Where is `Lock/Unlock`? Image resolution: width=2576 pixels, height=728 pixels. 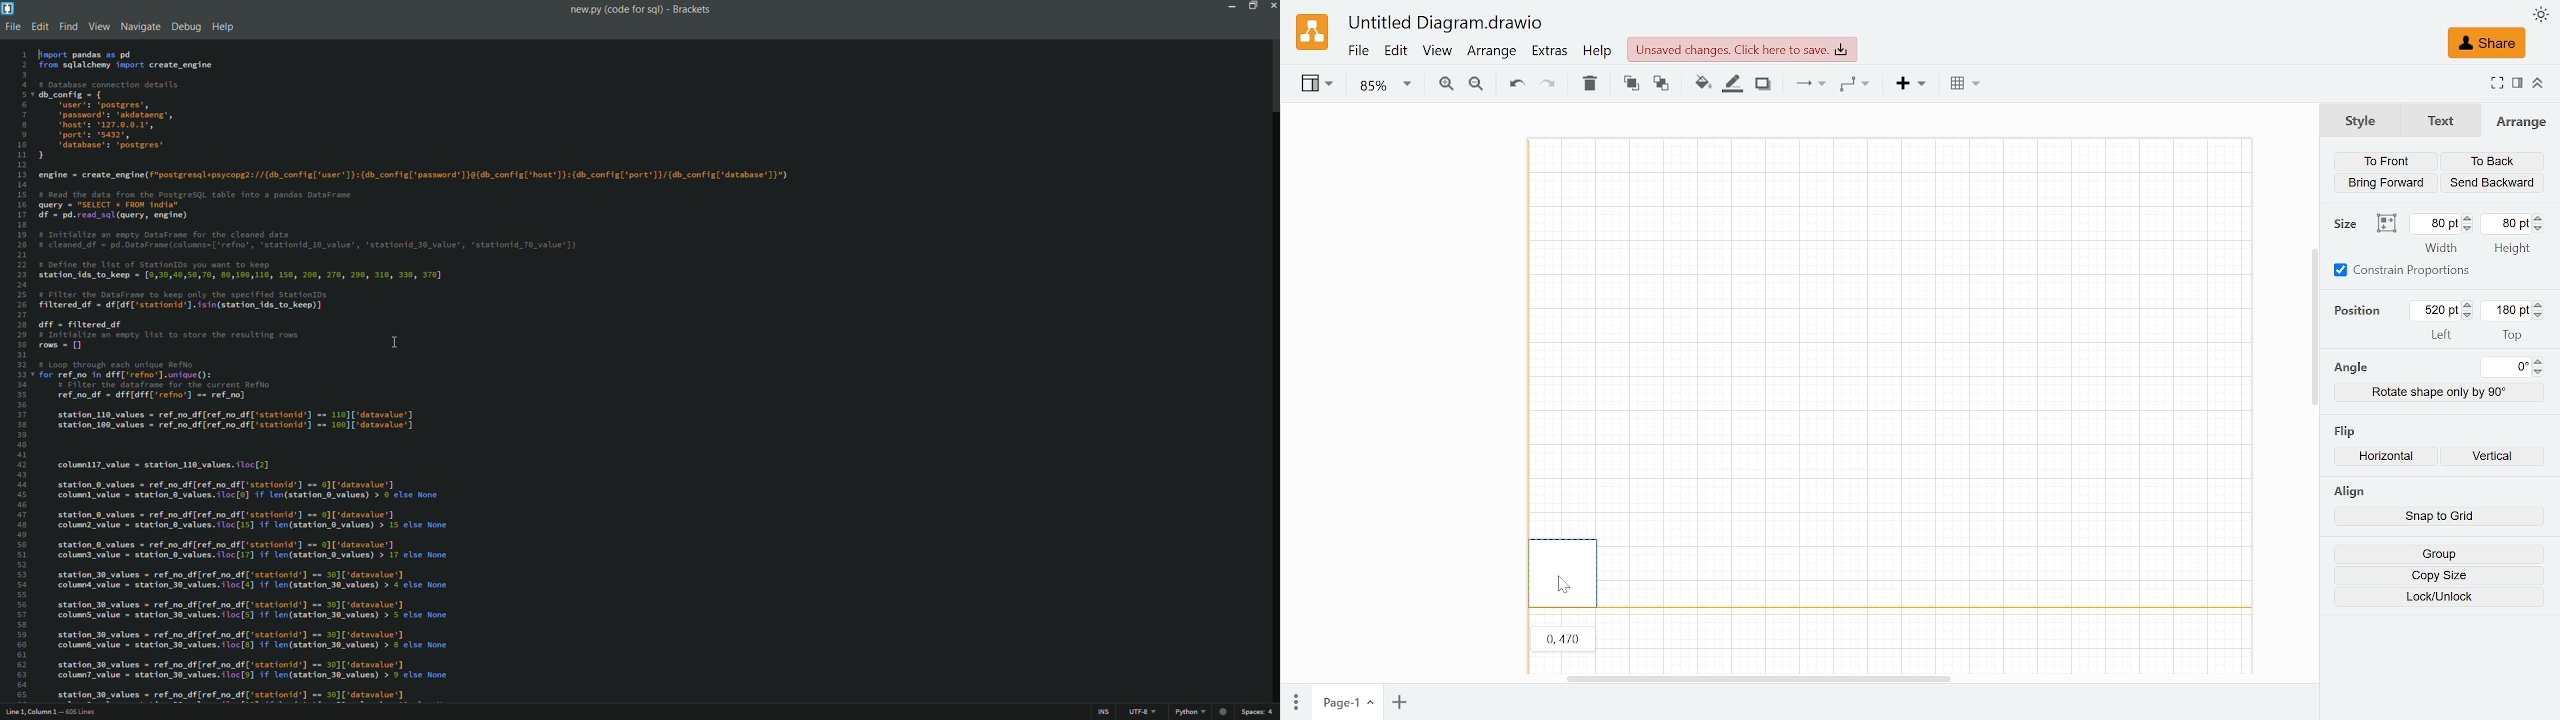 Lock/Unlock is located at coordinates (2440, 597).